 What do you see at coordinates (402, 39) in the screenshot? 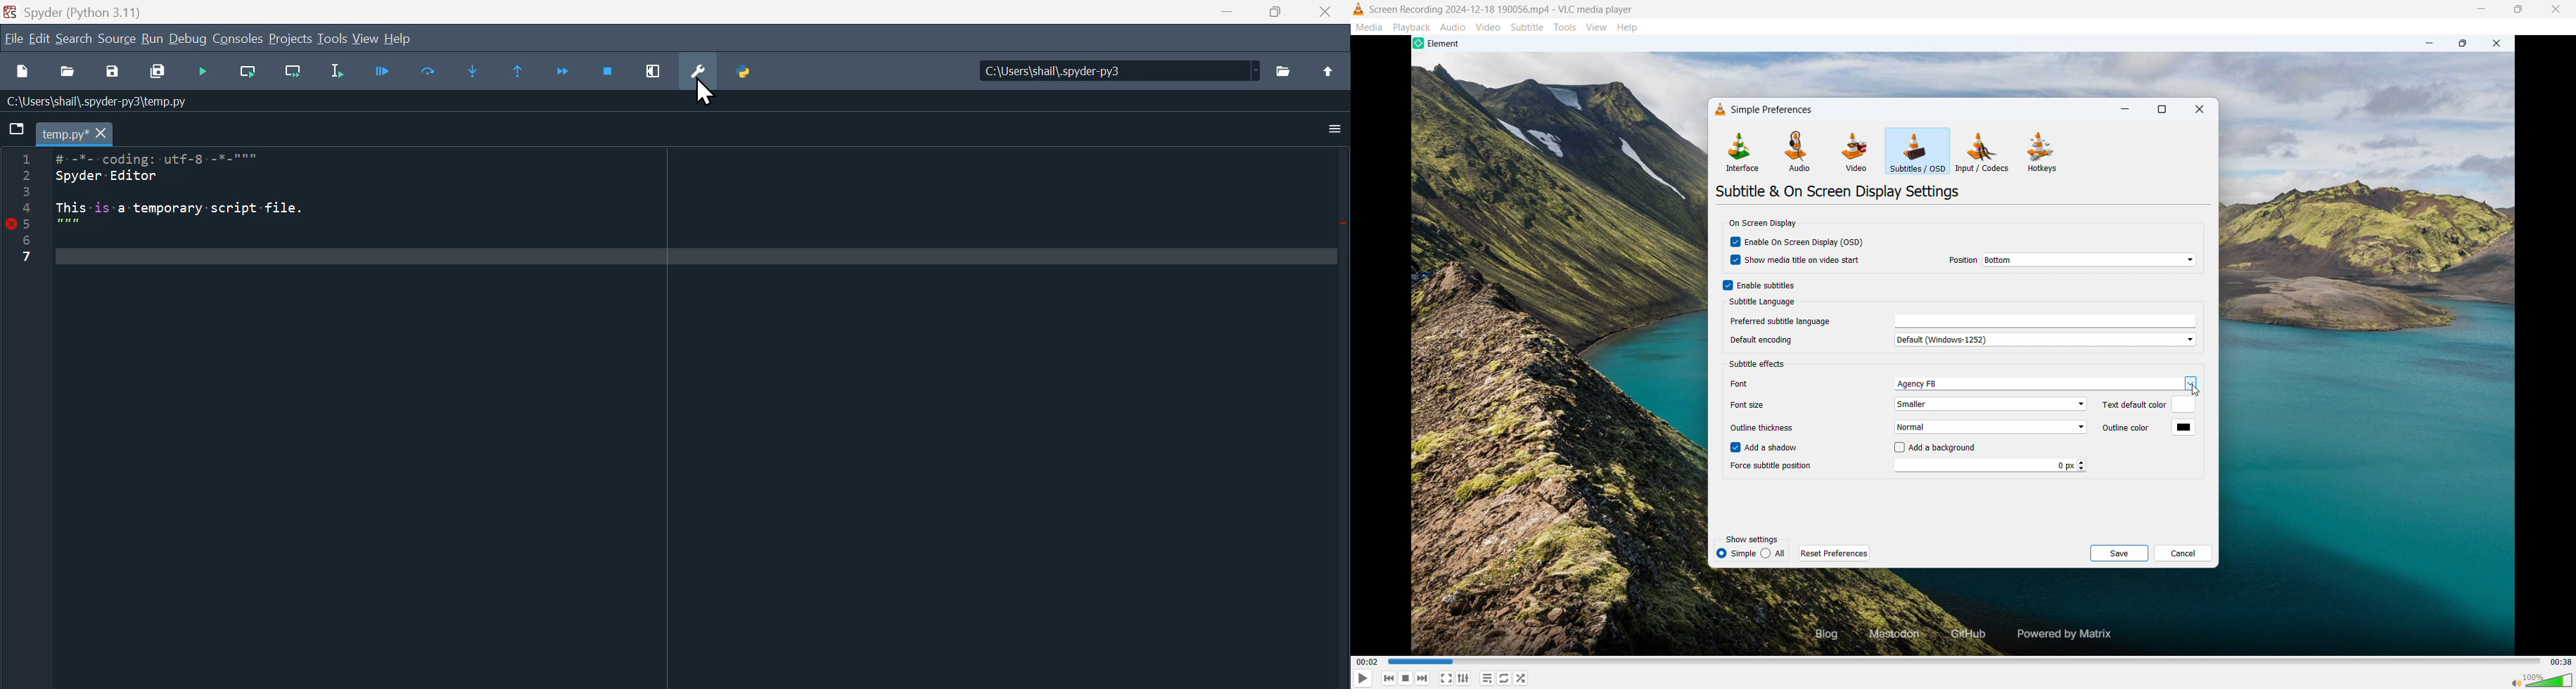
I see `help` at bounding box center [402, 39].